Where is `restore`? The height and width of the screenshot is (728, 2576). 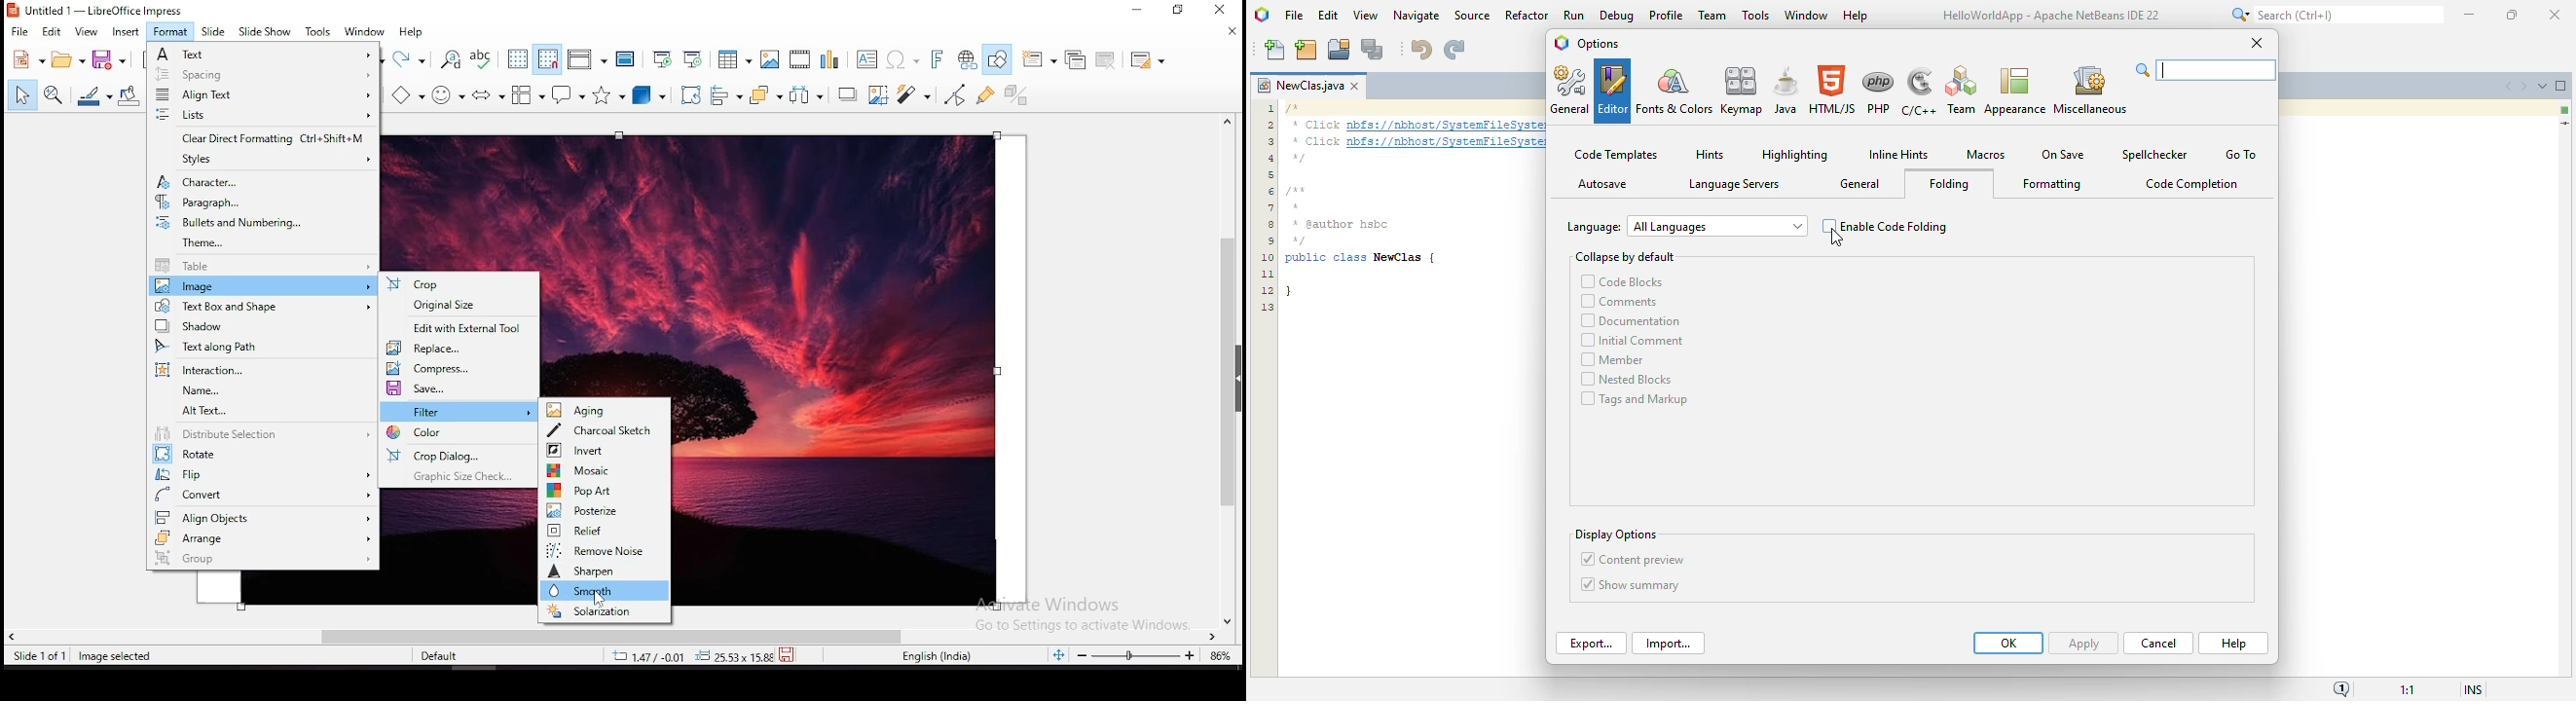
restore is located at coordinates (1180, 12).